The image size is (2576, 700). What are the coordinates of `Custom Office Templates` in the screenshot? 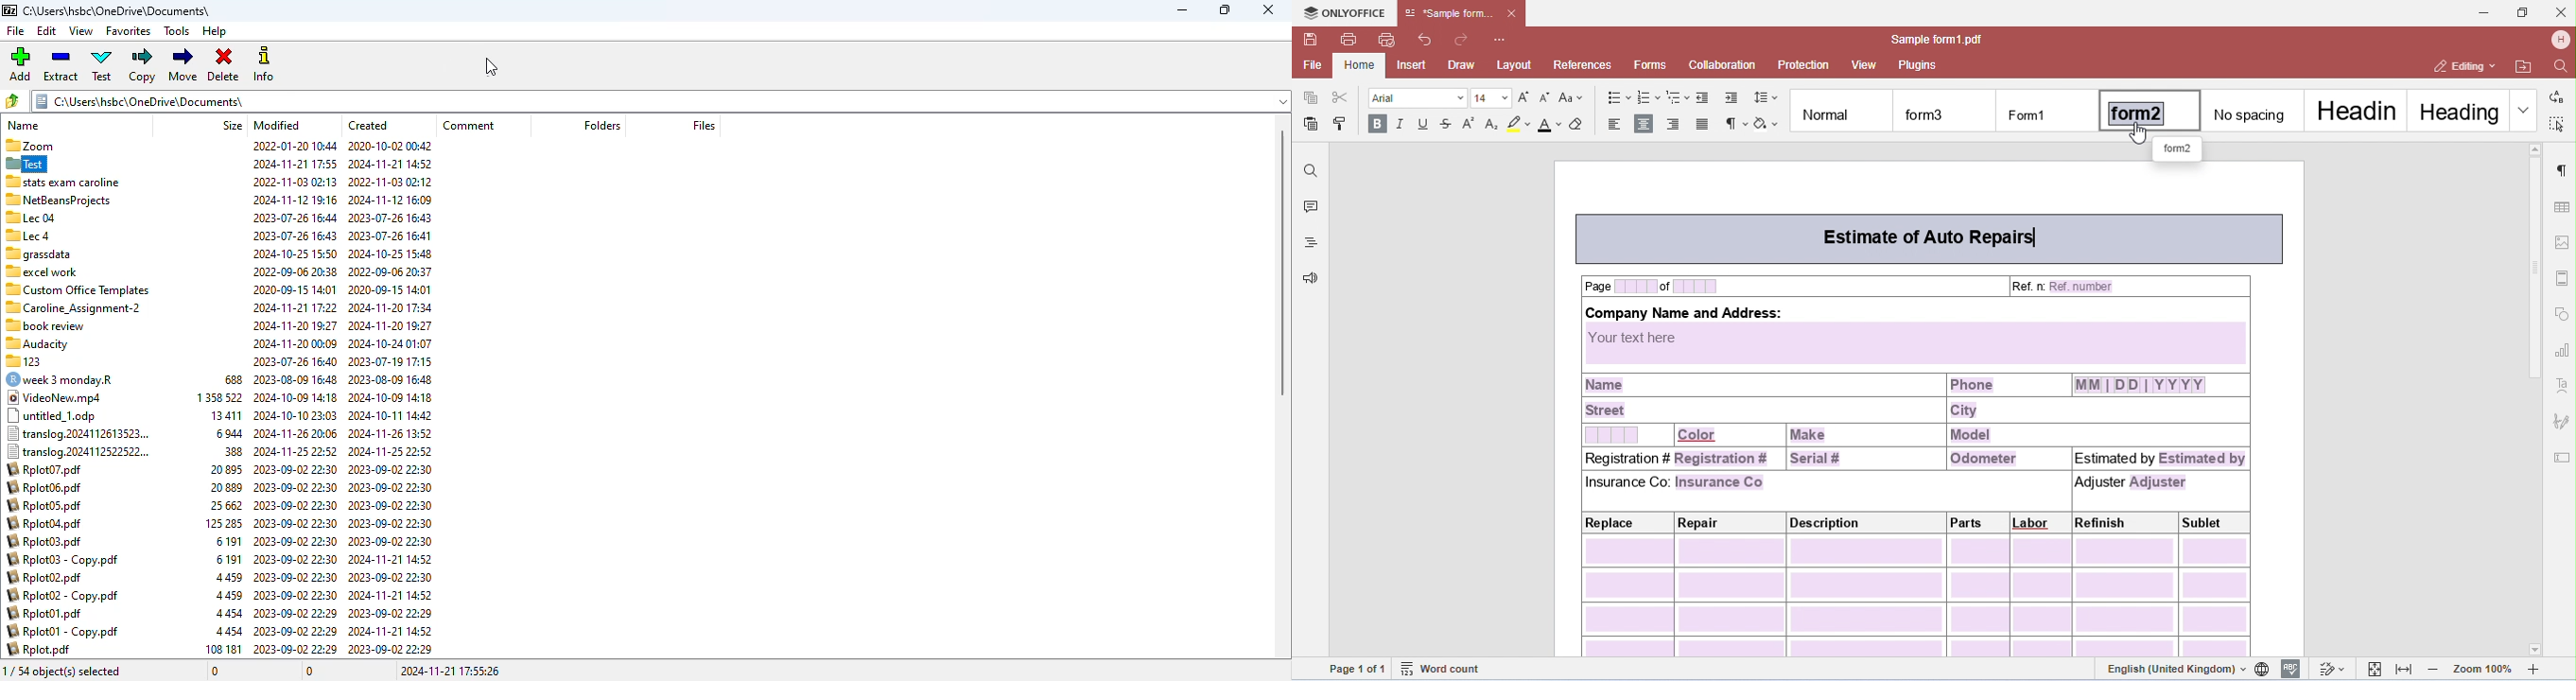 It's located at (78, 289).